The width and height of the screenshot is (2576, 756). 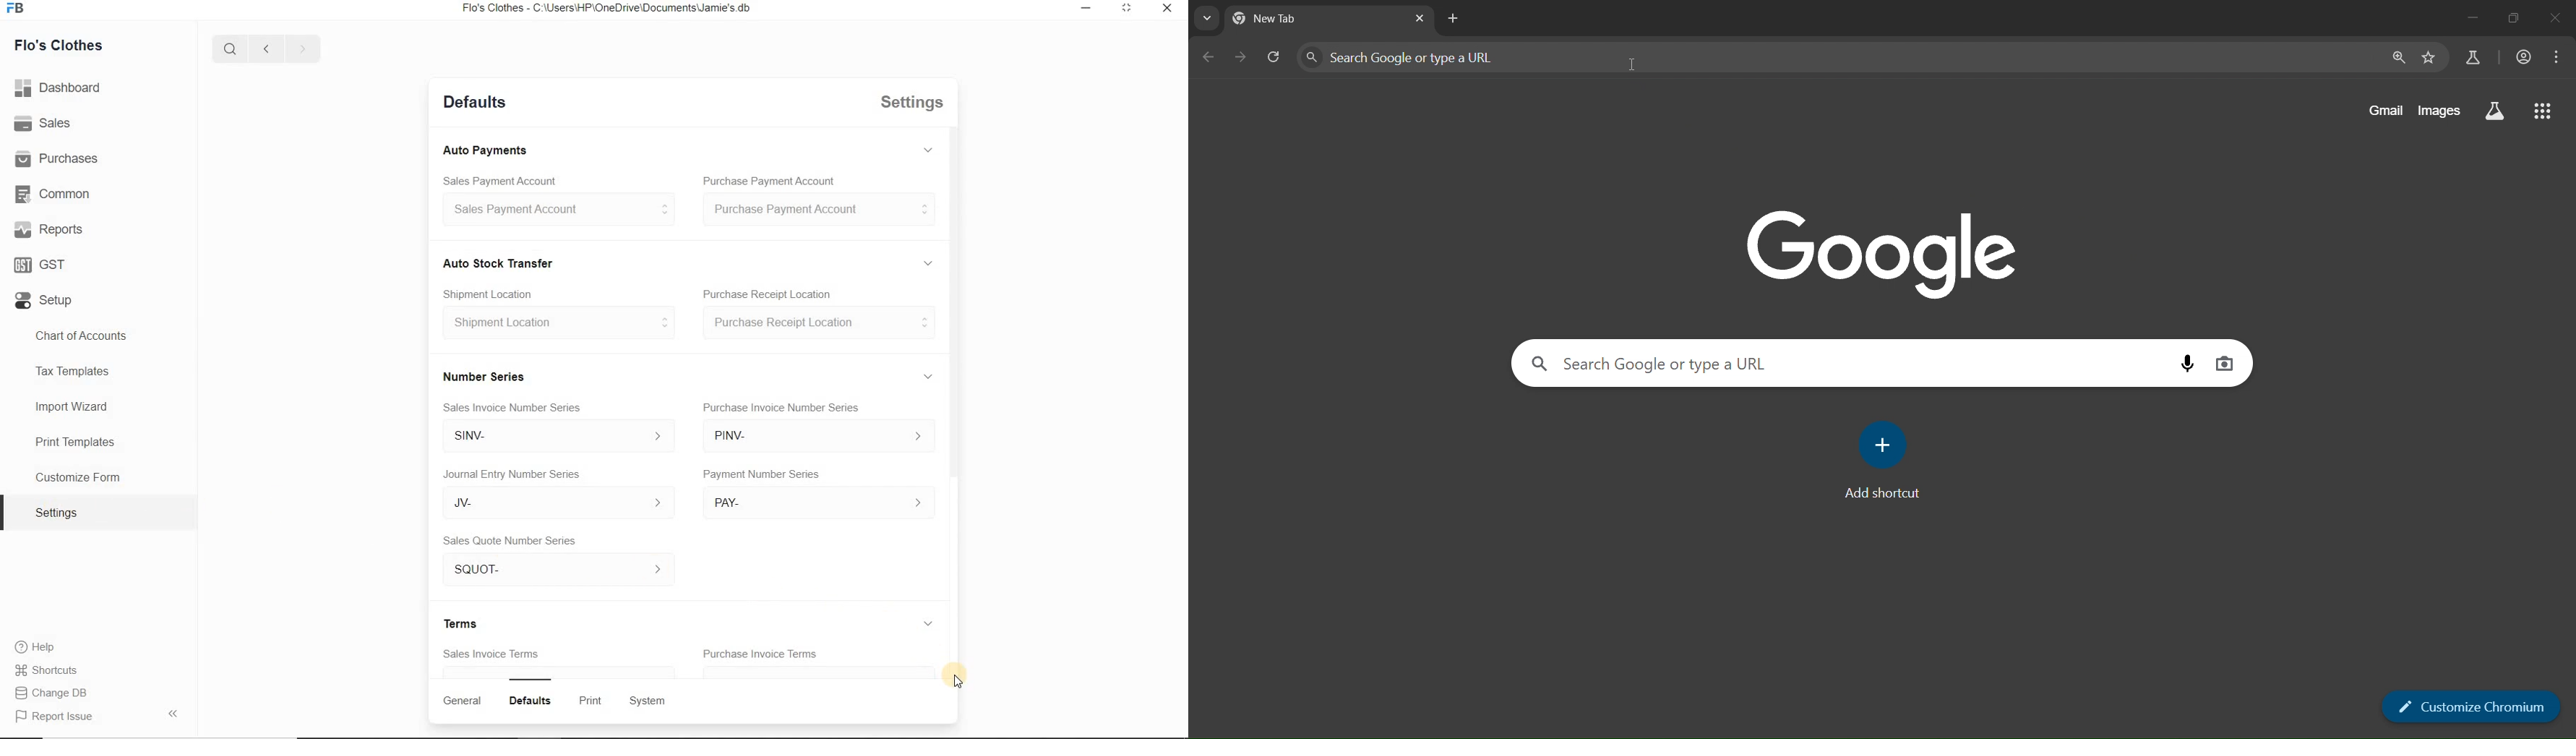 I want to click on Back, so click(x=265, y=47).